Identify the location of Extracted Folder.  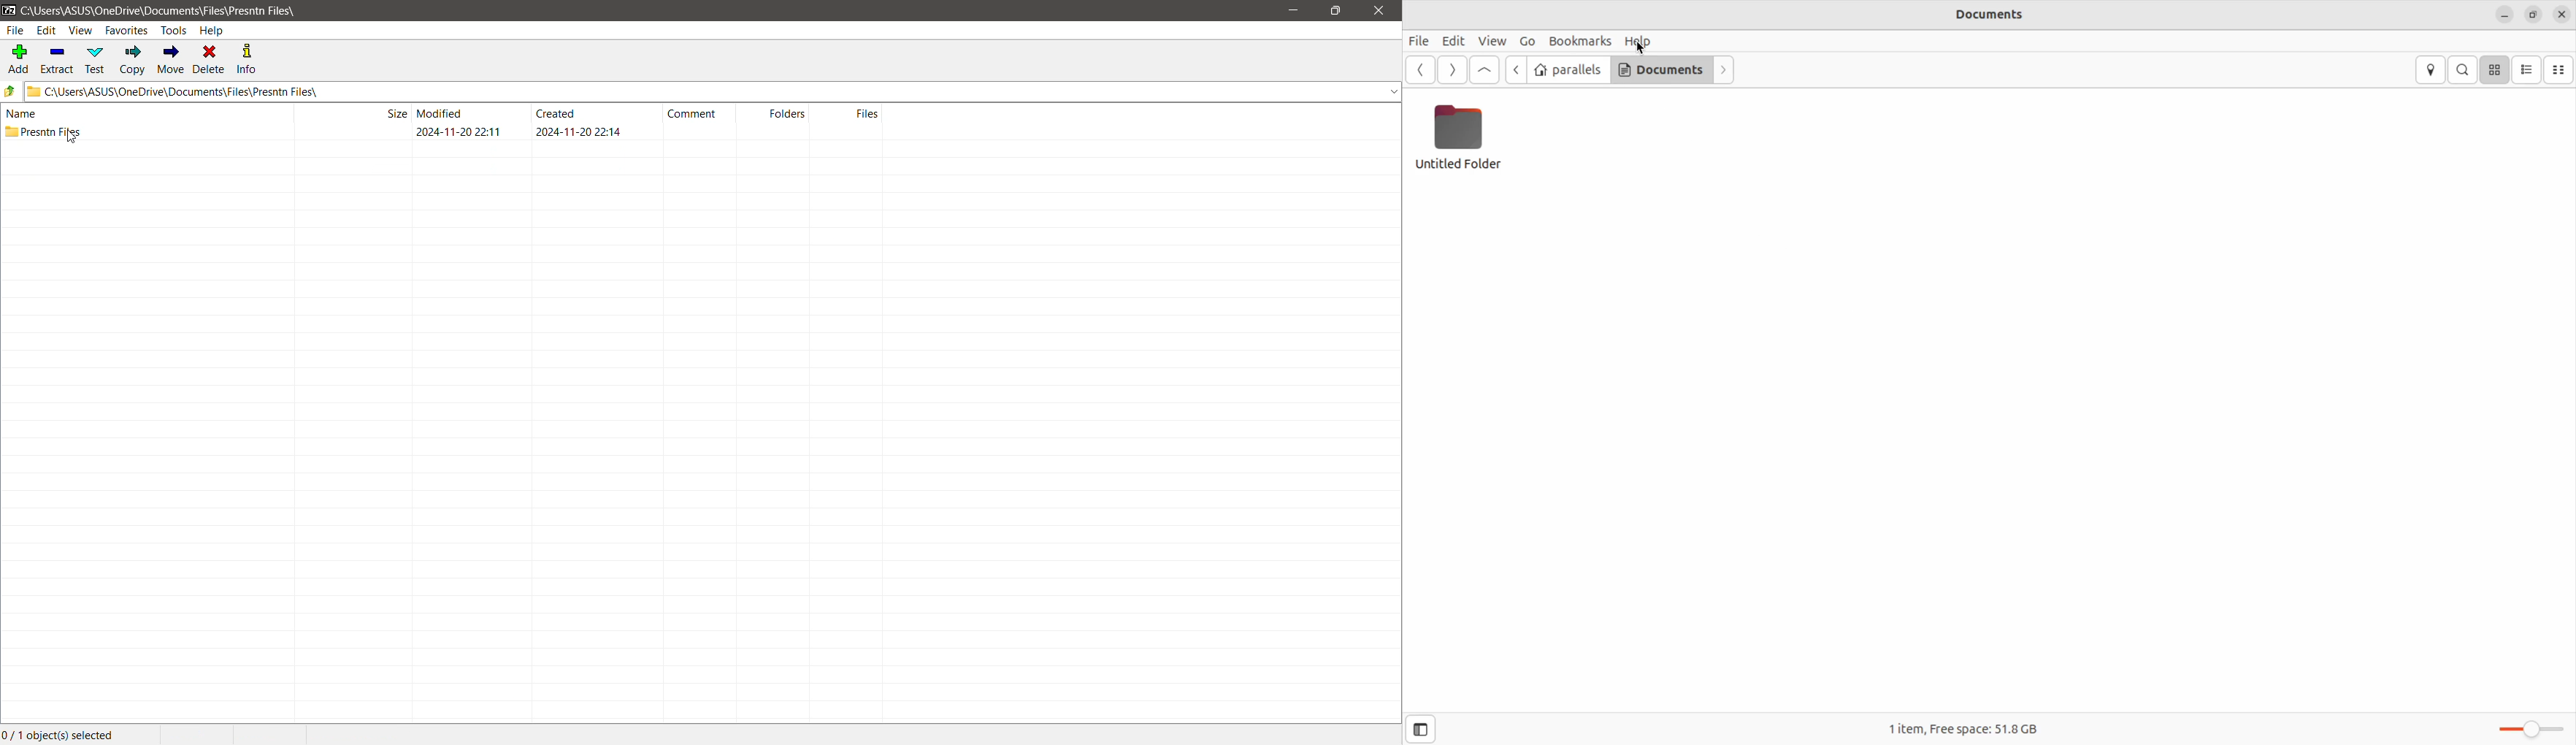
(42, 131).